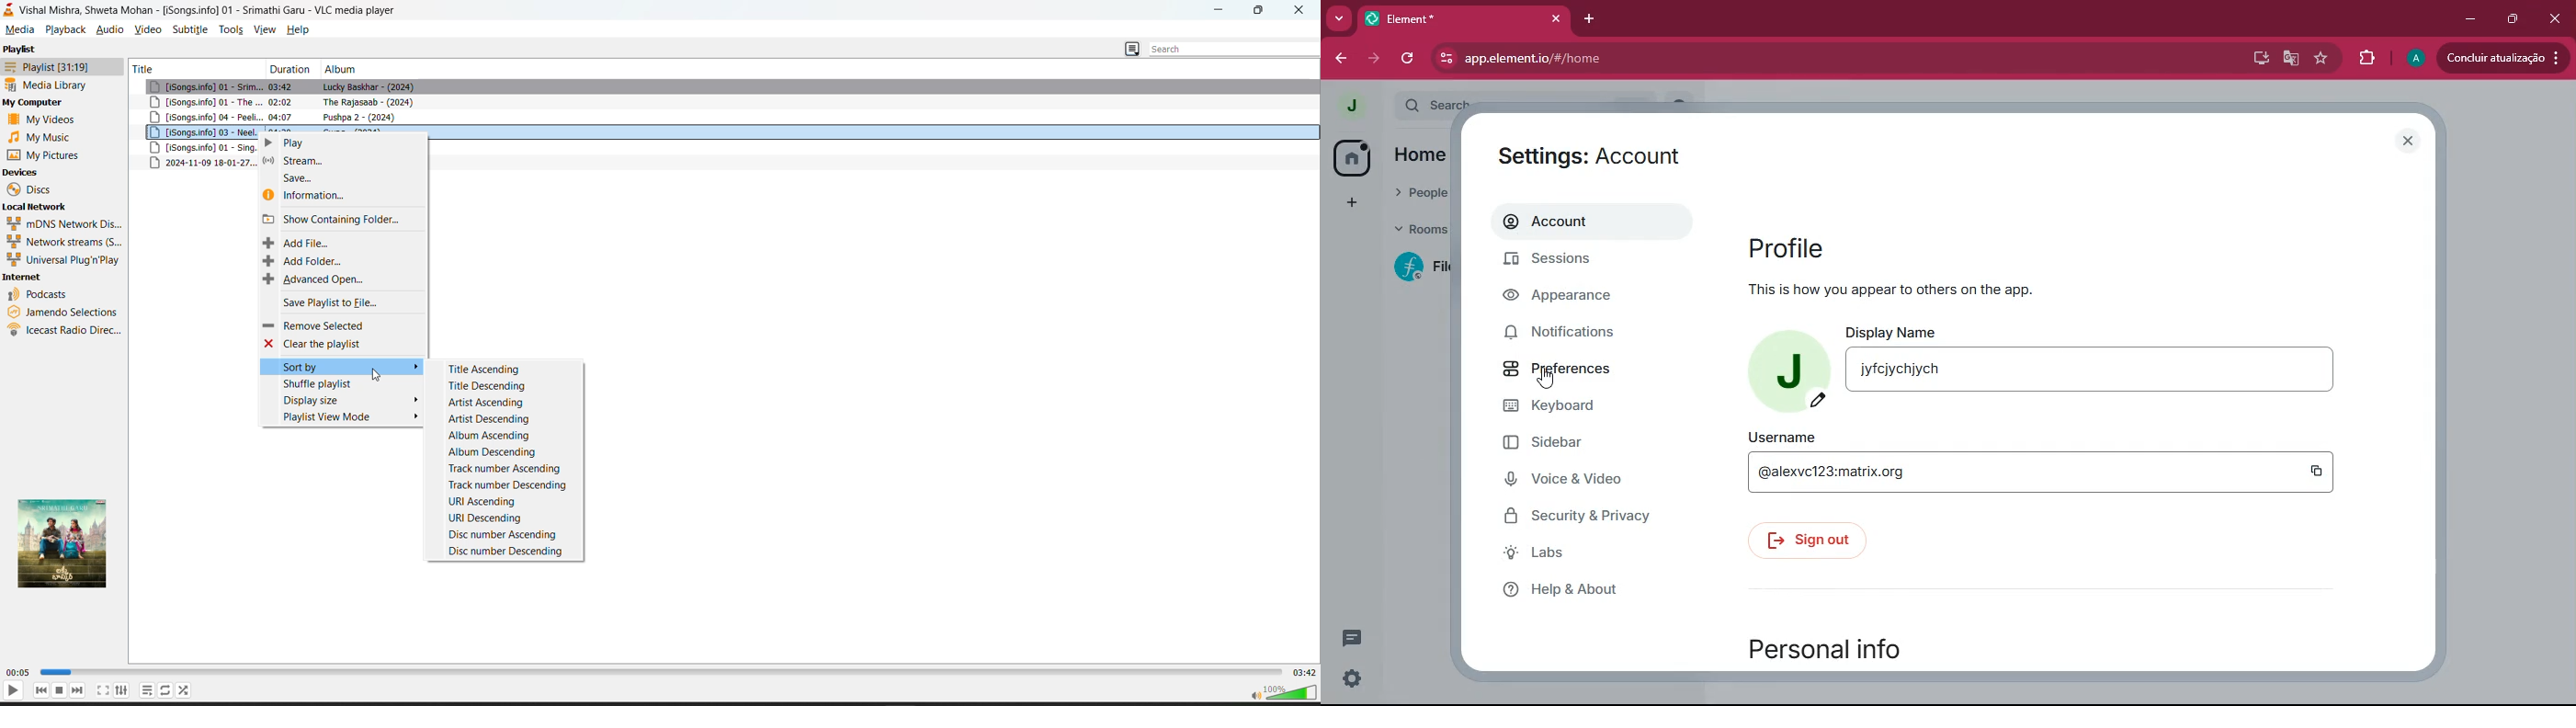 The image size is (2576, 728). What do you see at coordinates (345, 69) in the screenshot?
I see `album` at bounding box center [345, 69].